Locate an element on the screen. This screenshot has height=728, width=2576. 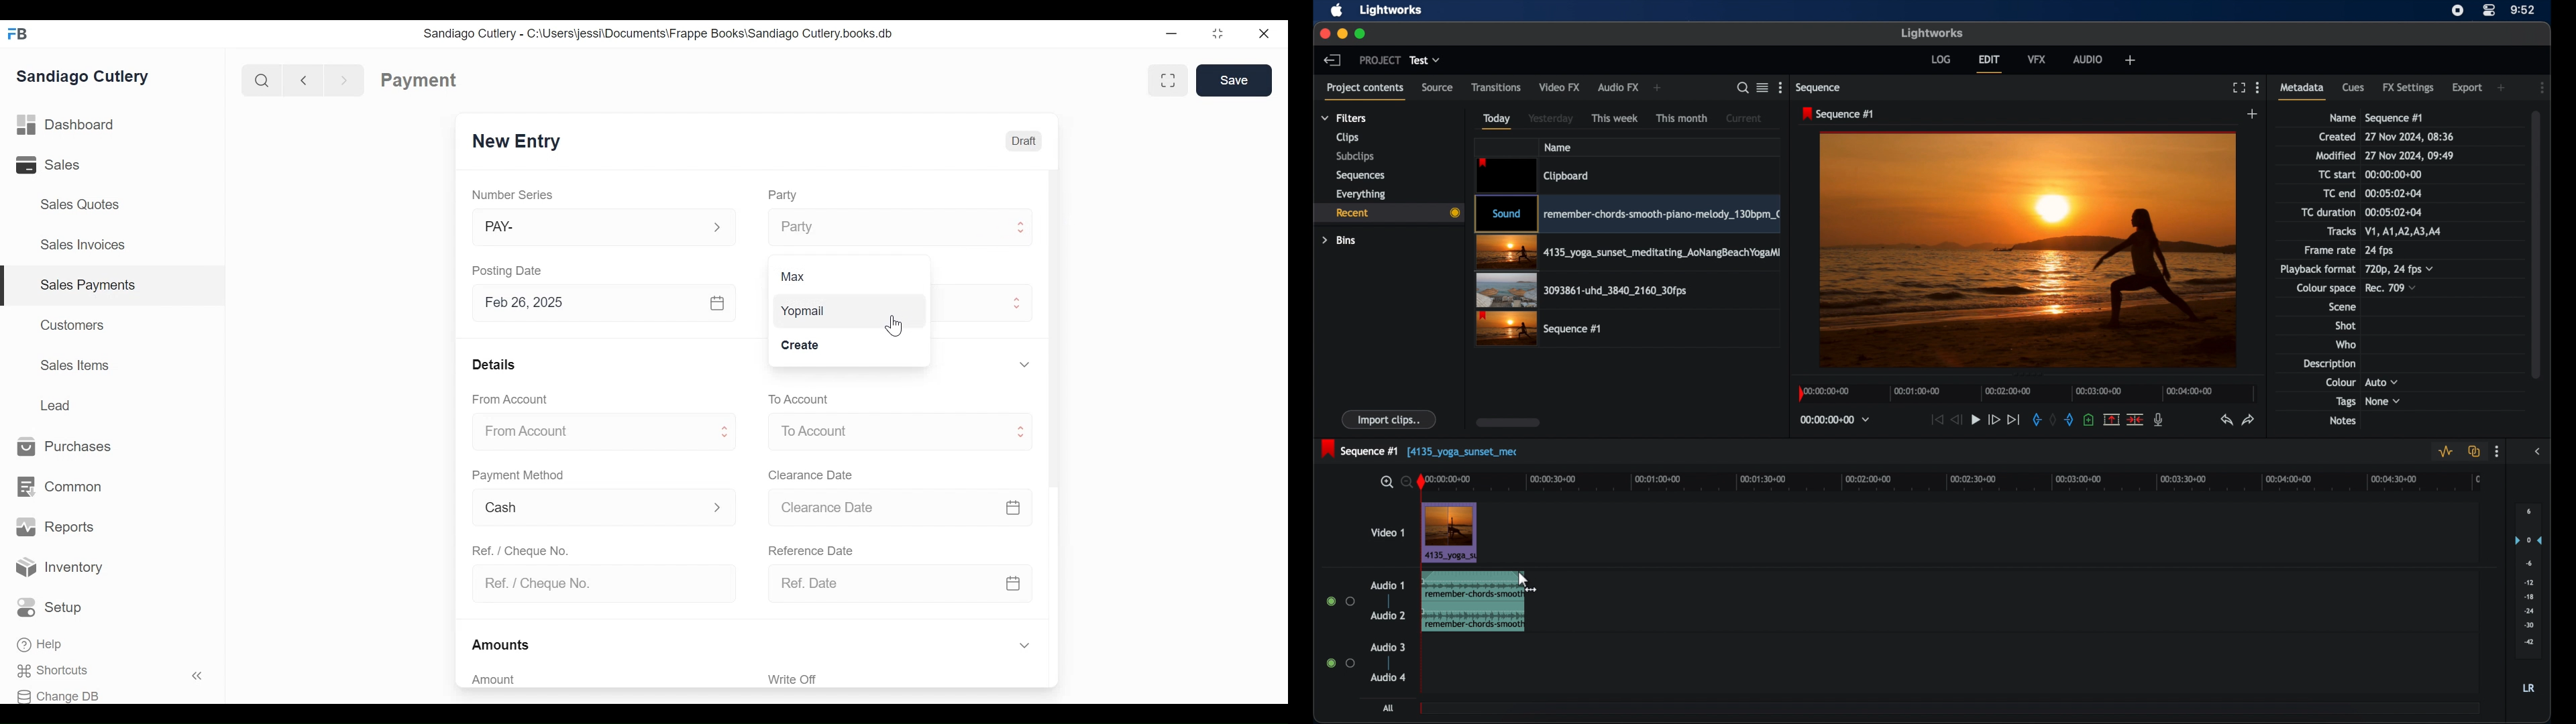
Expand is located at coordinates (1020, 432).